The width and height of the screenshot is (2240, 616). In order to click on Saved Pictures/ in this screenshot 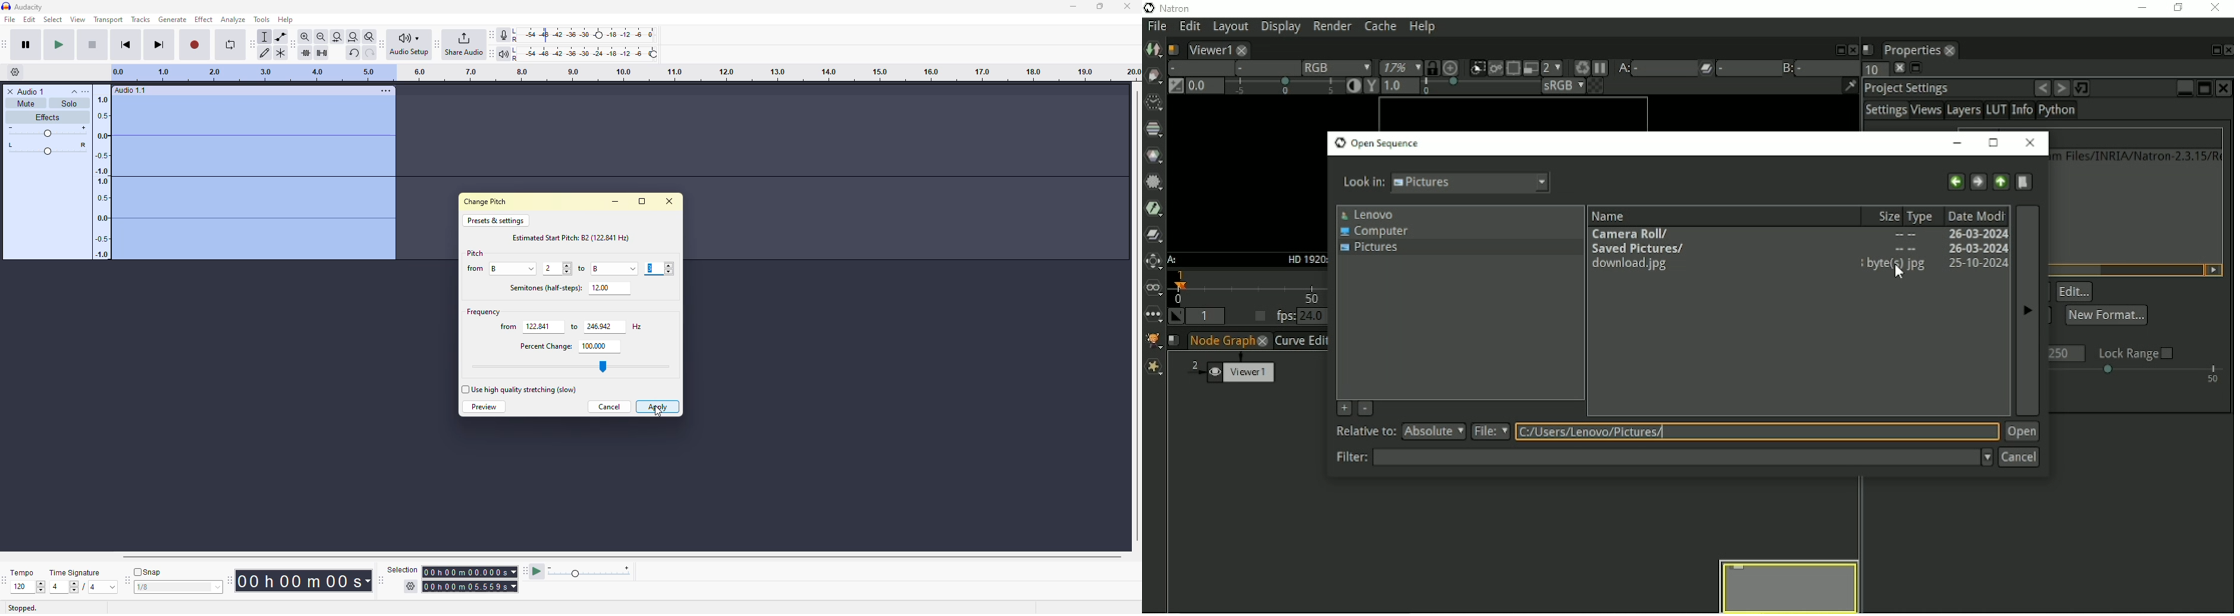, I will do `click(1638, 247)`.